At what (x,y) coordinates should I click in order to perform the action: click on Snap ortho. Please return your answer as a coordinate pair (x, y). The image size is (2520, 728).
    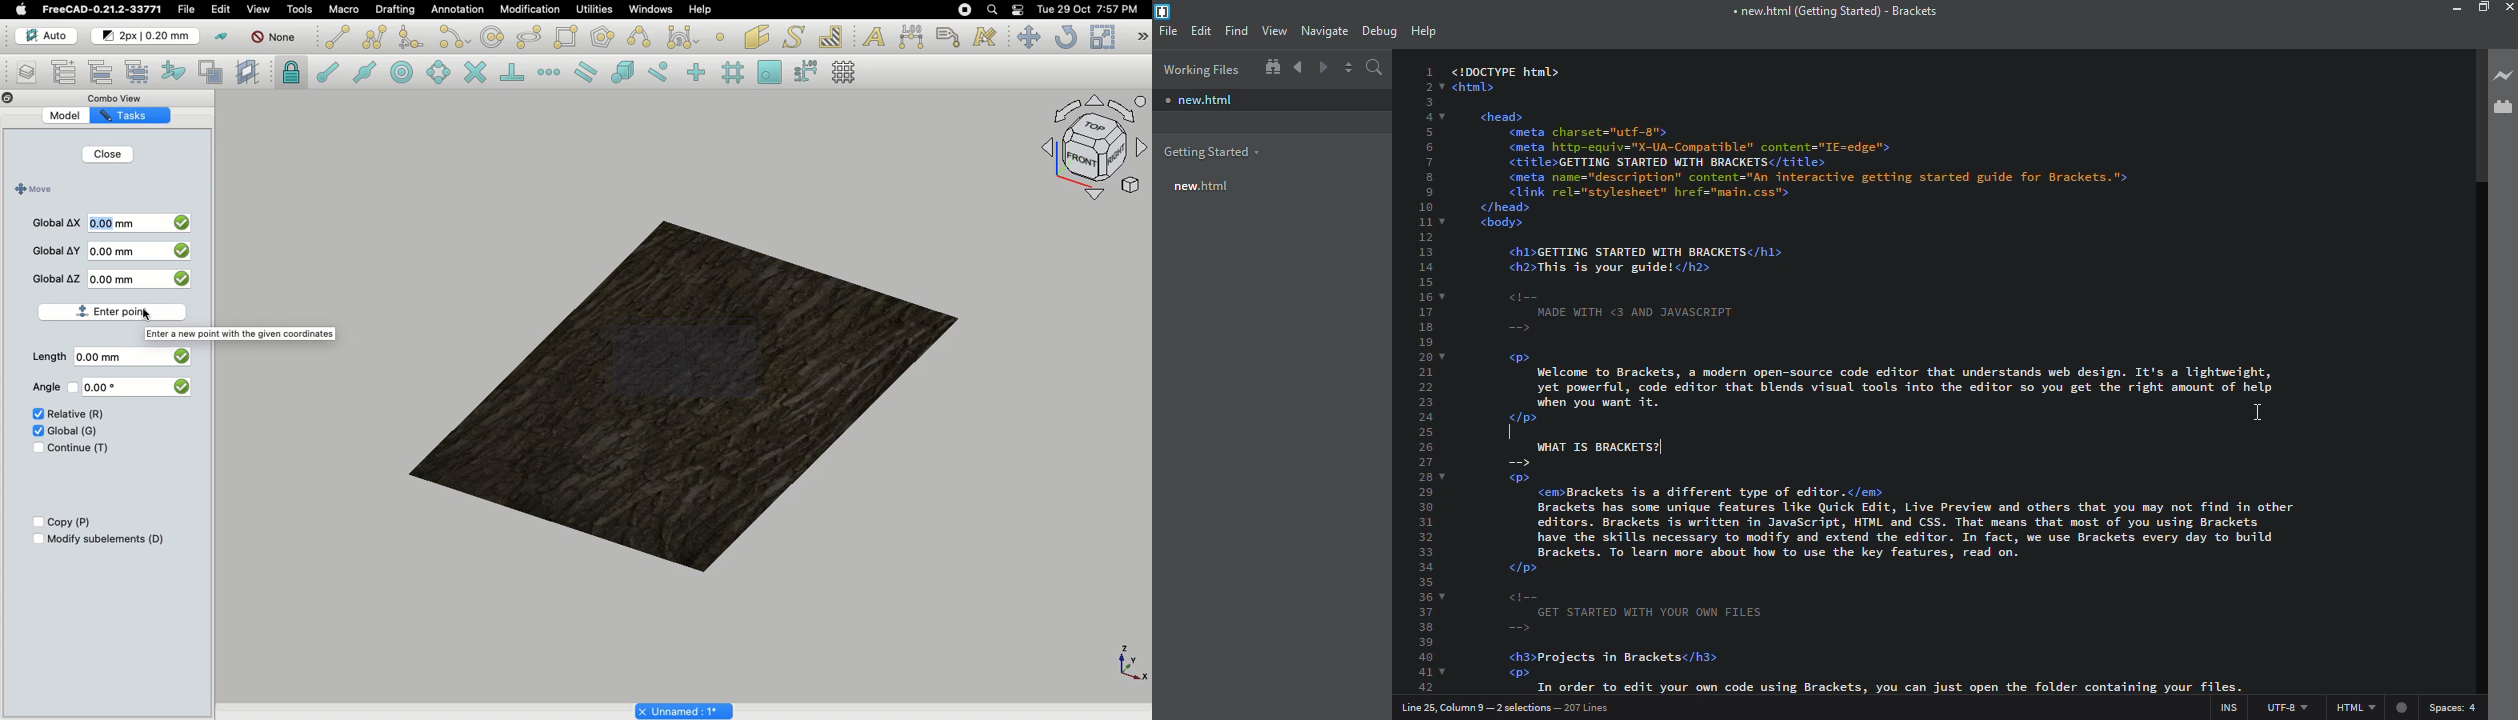
    Looking at the image, I should click on (698, 74).